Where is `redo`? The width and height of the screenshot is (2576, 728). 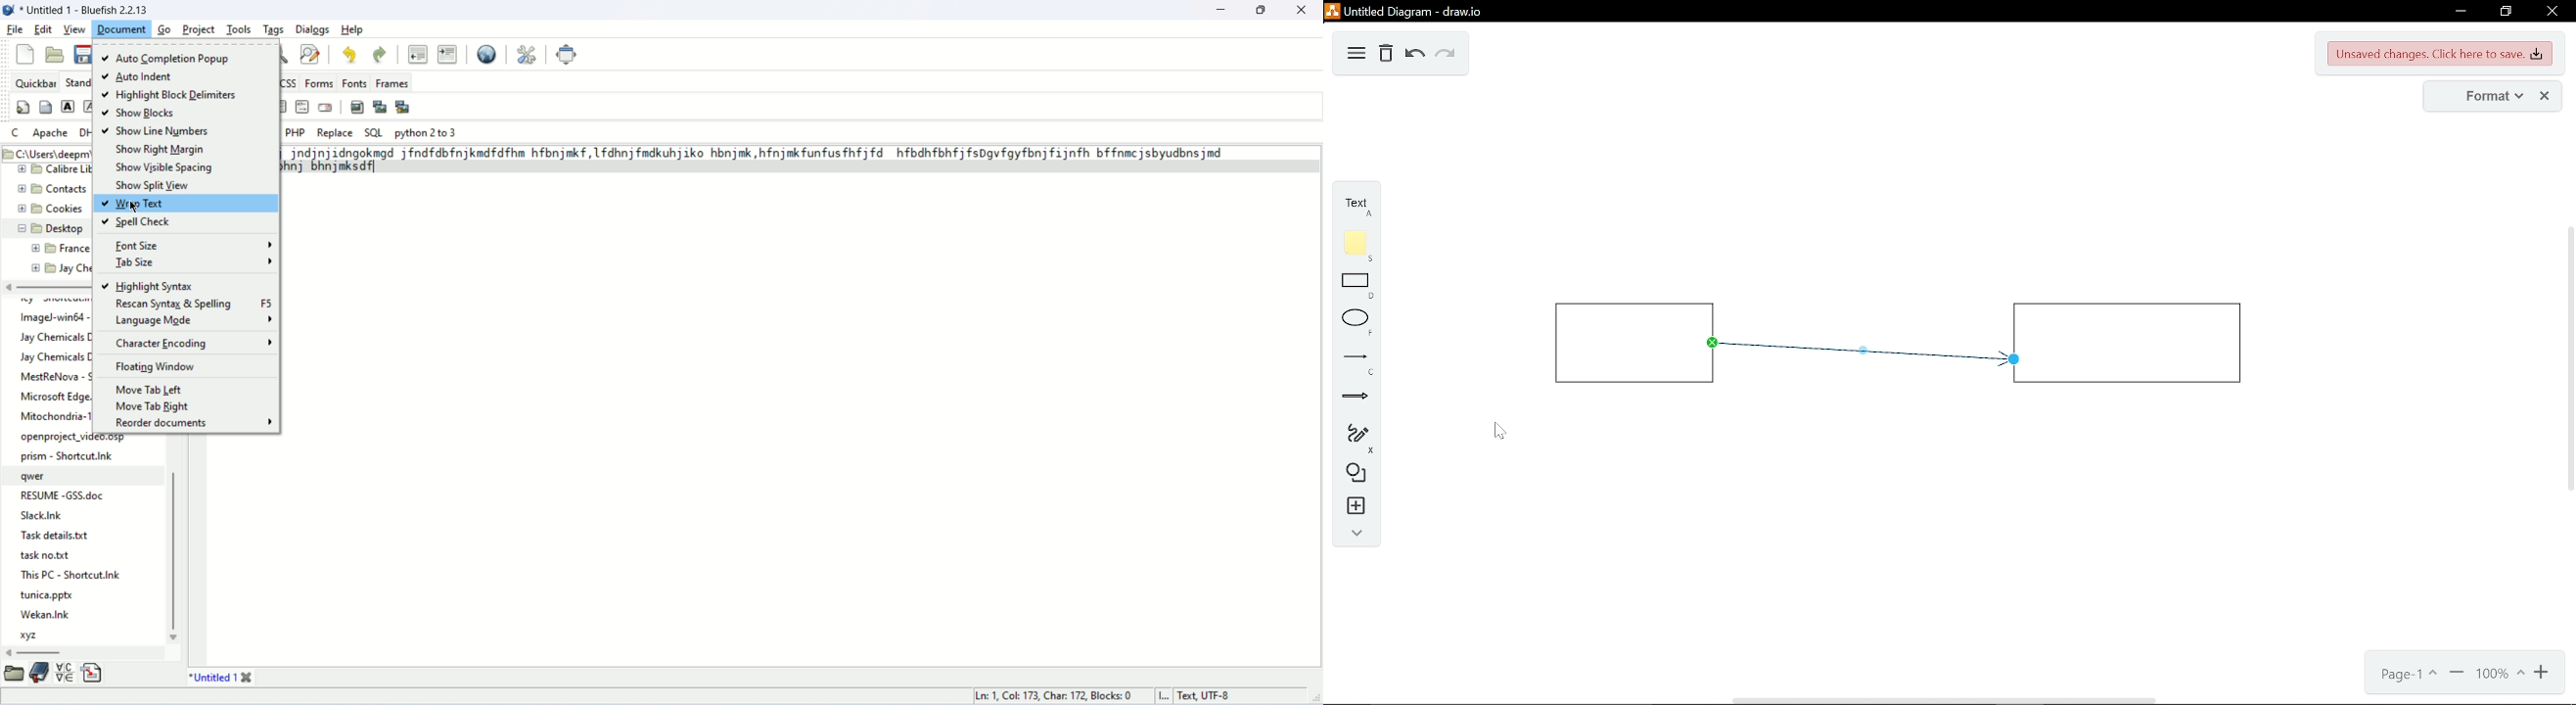 redo is located at coordinates (1446, 55).